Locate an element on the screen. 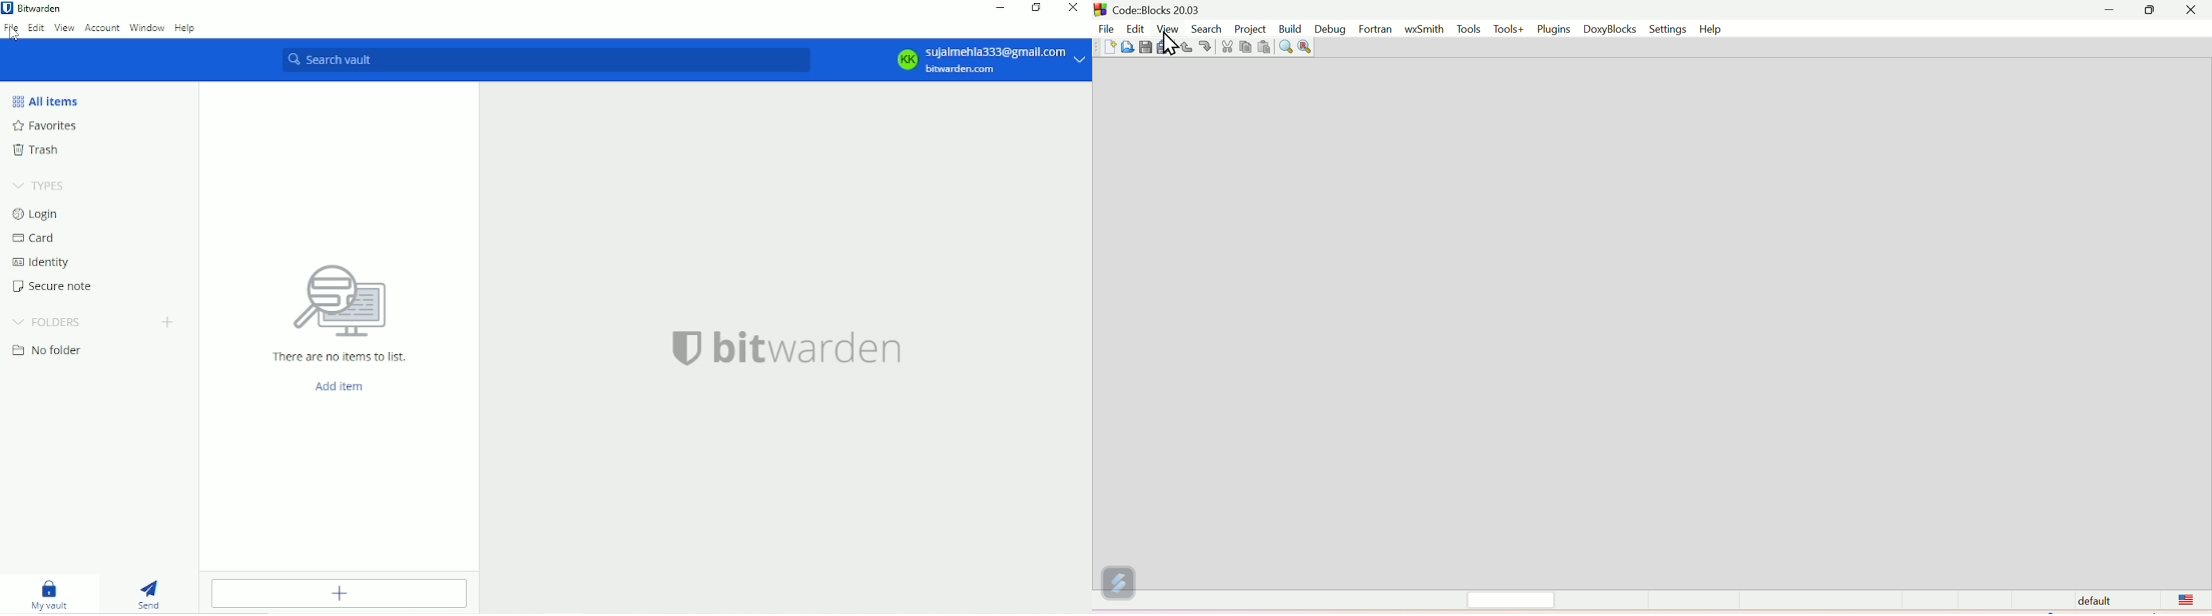 Image resolution: width=2212 pixels, height=616 pixels. Doxyblocks is located at coordinates (1610, 30).